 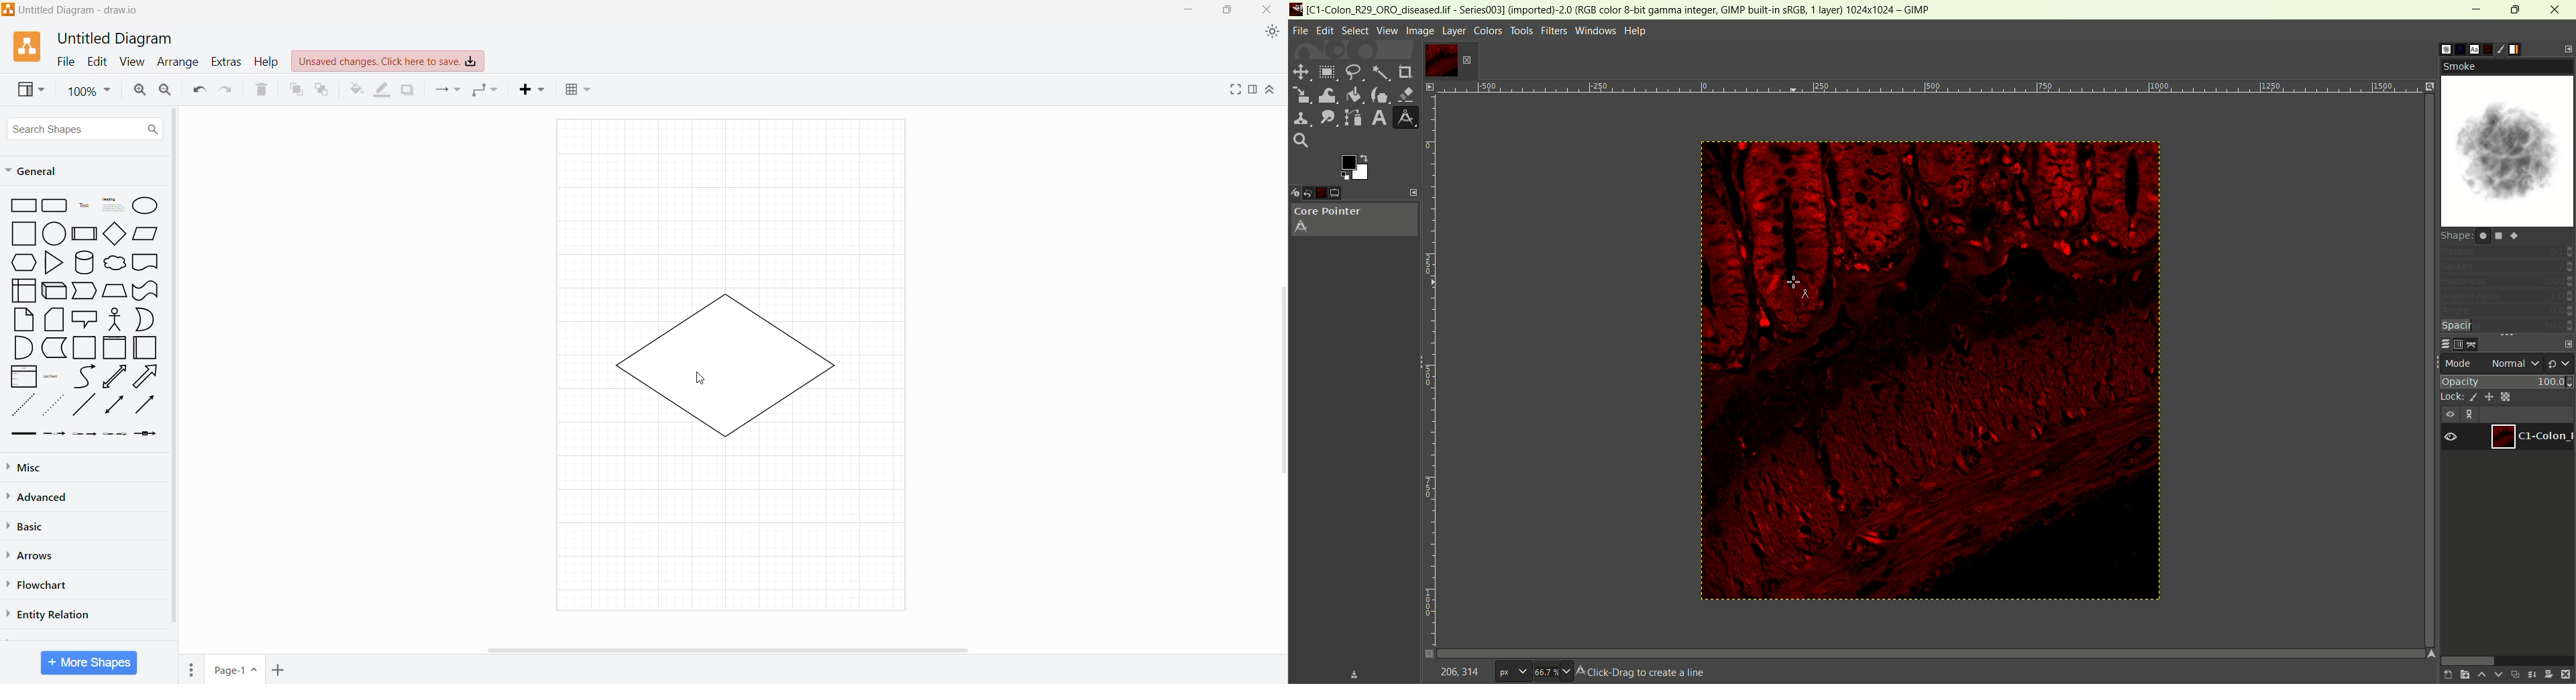 What do you see at coordinates (2475, 344) in the screenshot?
I see `paths` at bounding box center [2475, 344].